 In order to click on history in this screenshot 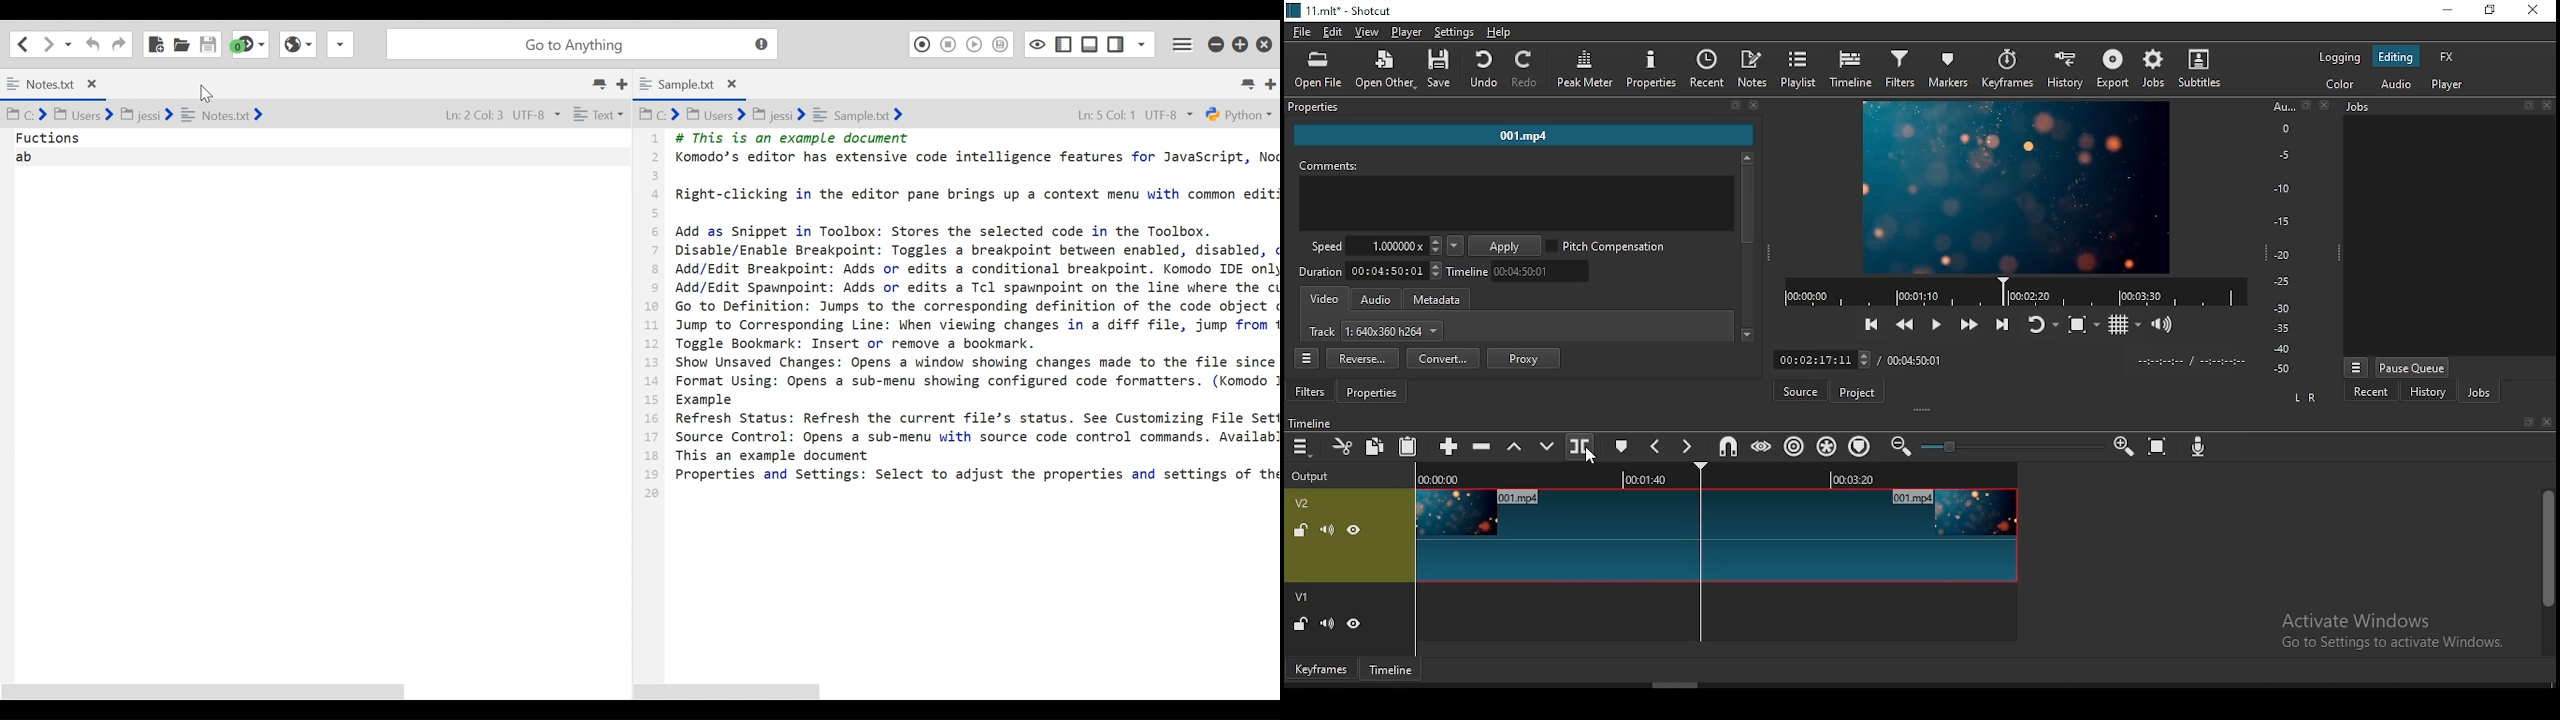, I will do `click(2424, 393)`.